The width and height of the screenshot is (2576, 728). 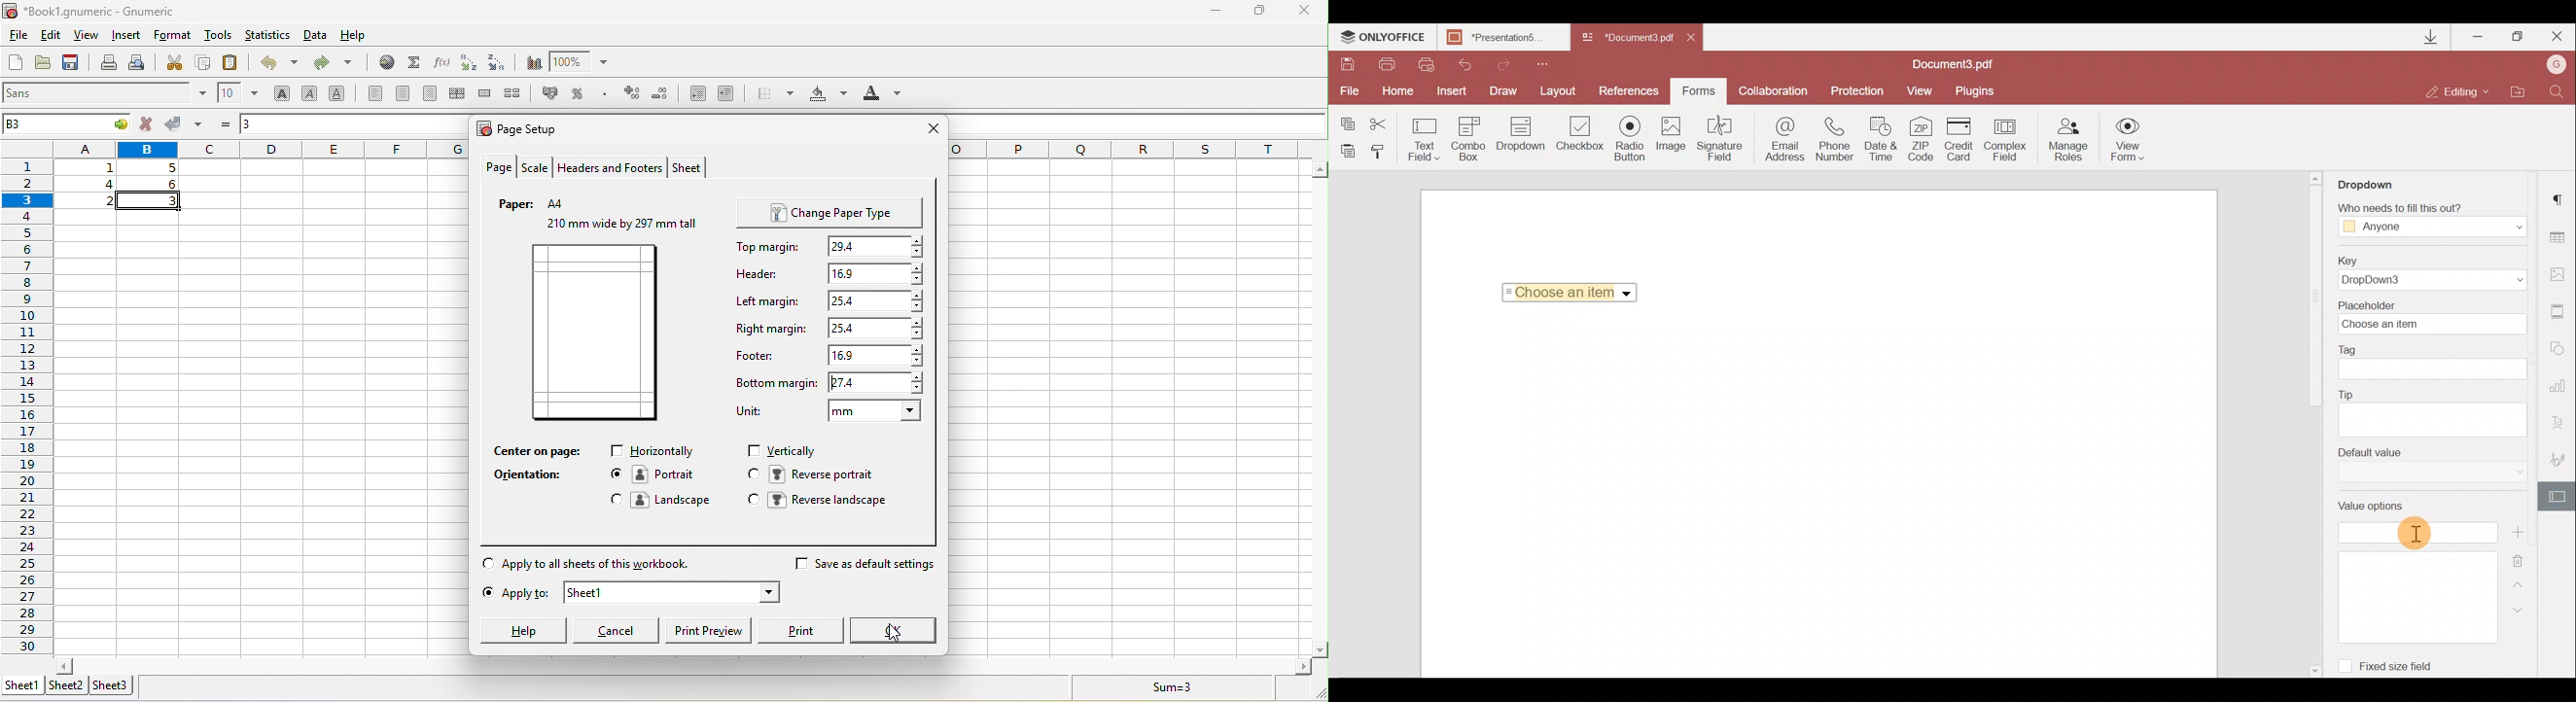 What do you see at coordinates (767, 325) in the screenshot?
I see `right margine` at bounding box center [767, 325].